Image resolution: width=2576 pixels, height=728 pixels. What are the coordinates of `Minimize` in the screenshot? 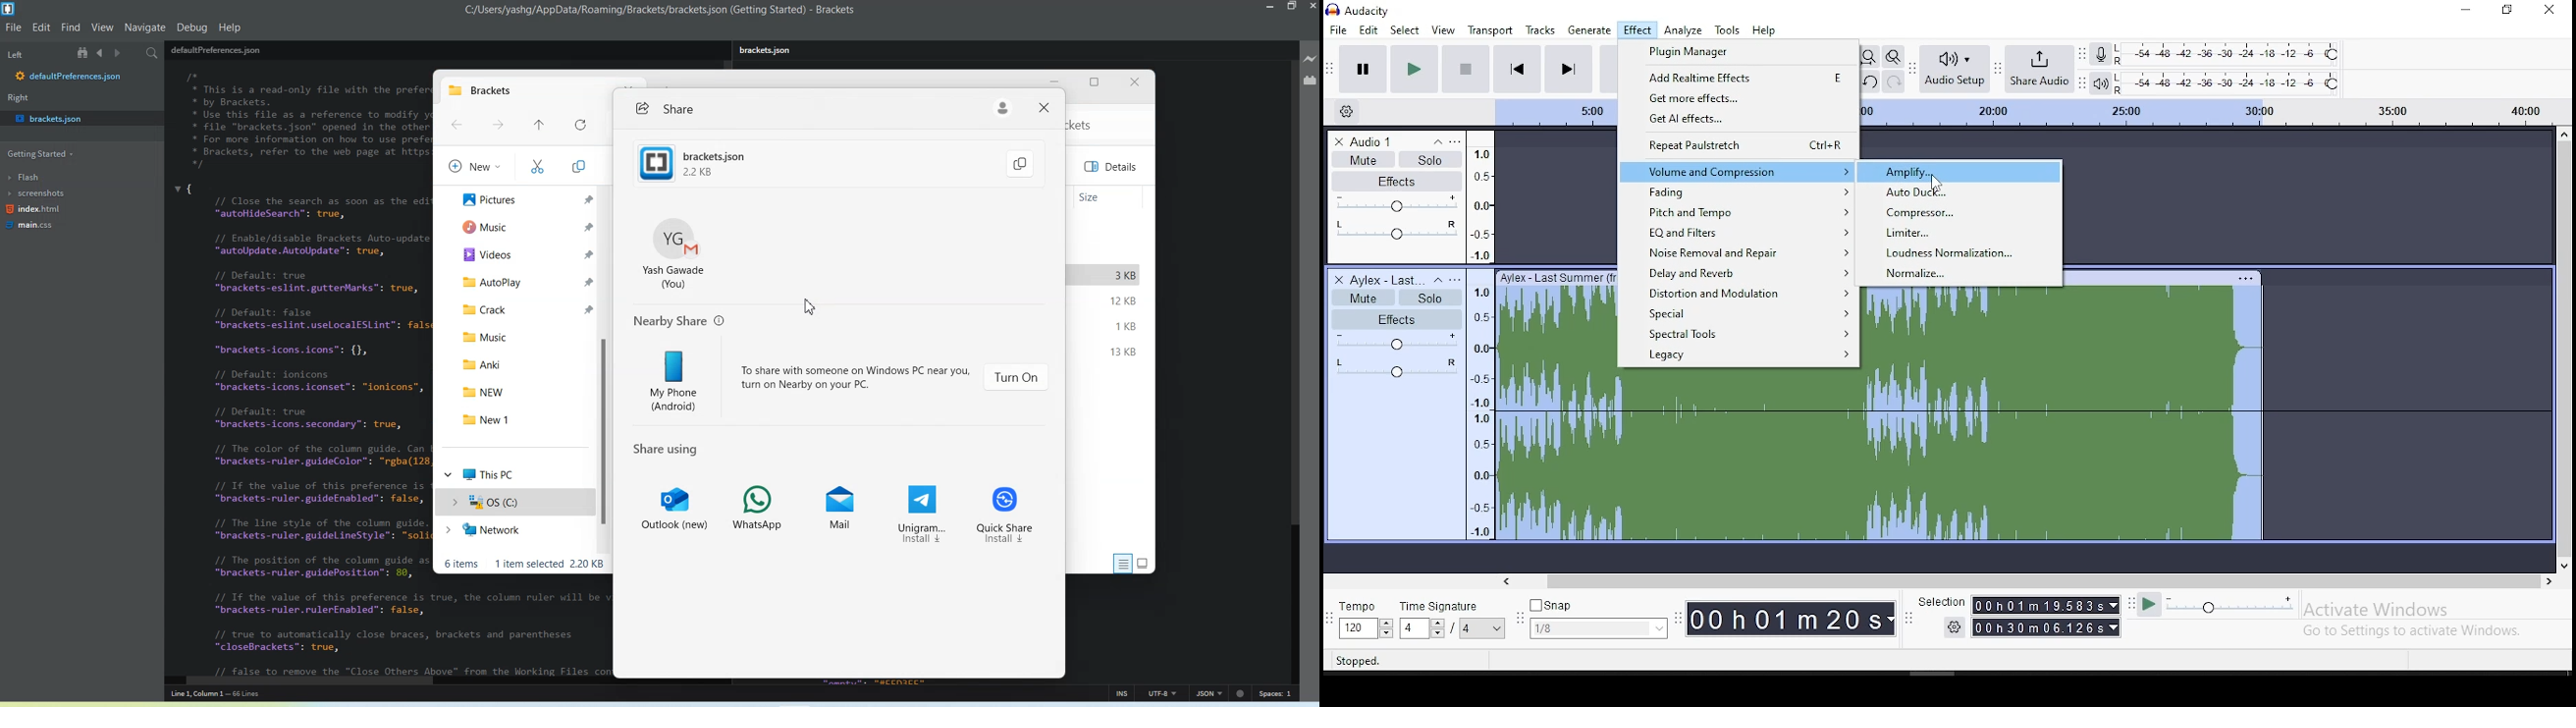 It's located at (1273, 7).